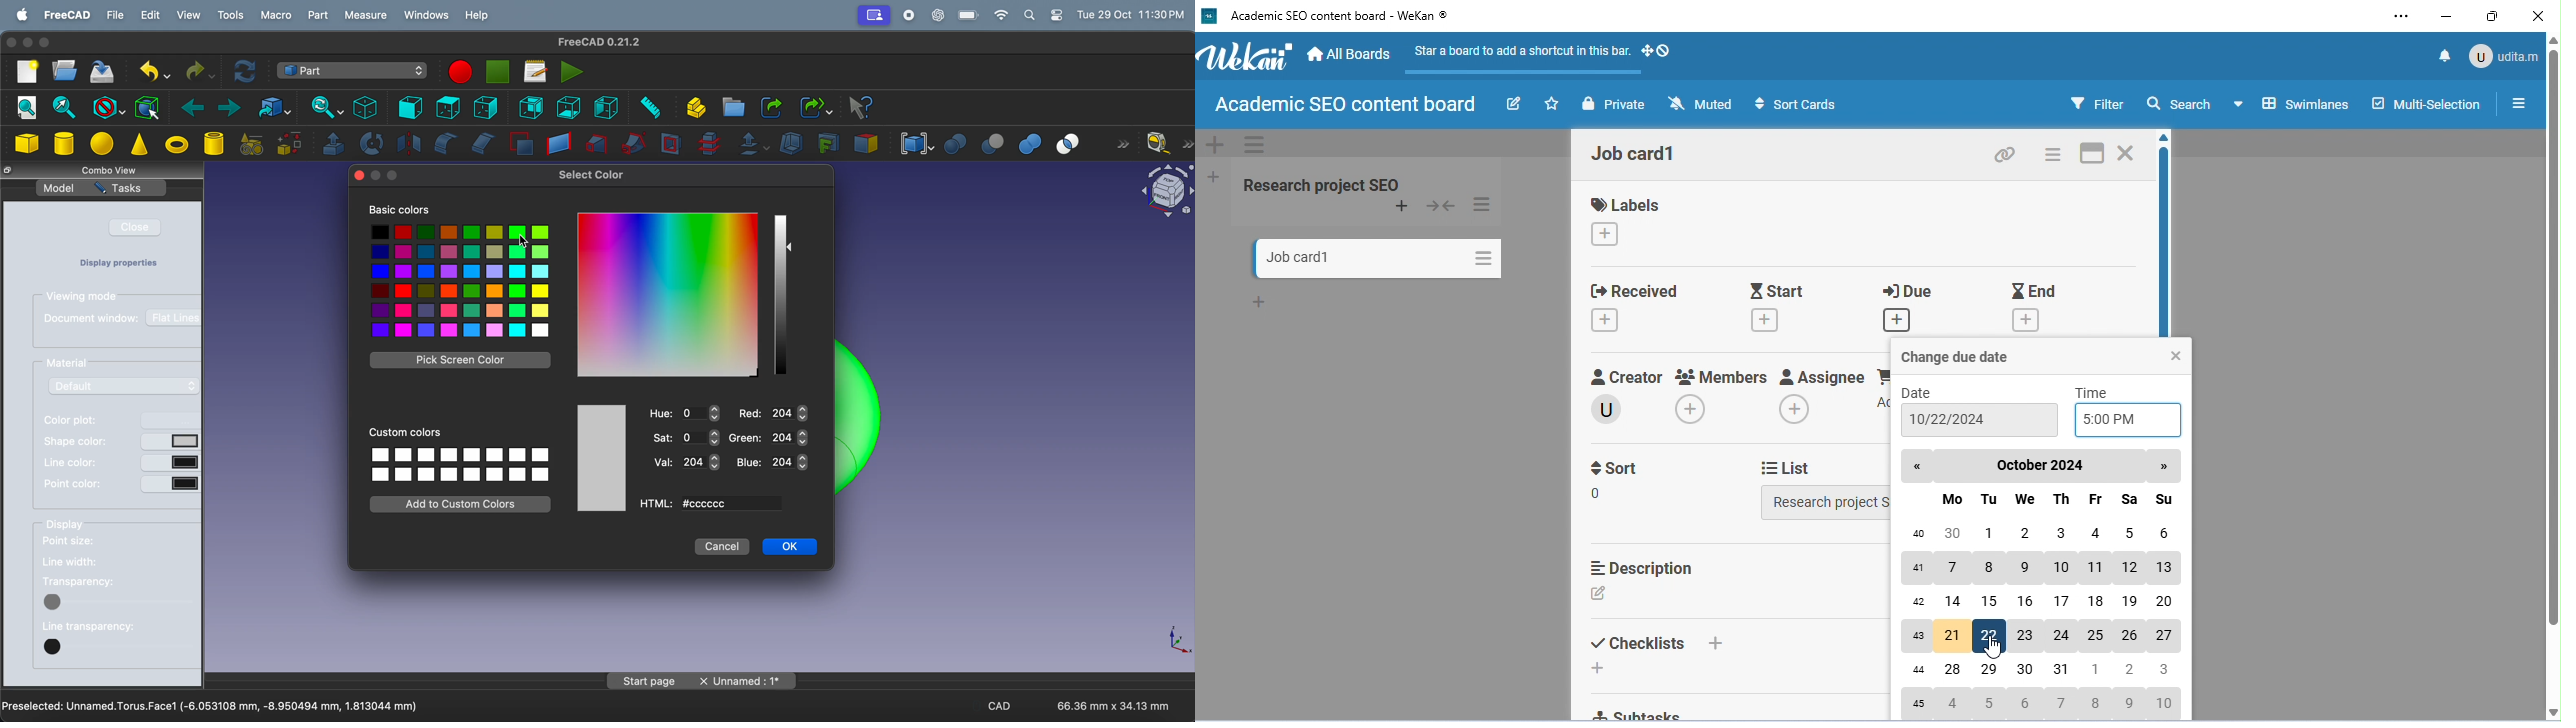 The height and width of the screenshot is (728, 2576). What do you see at coordinates (1514, 104) in the screenshot?
I see `edit` at bounding box center [1514, 104].